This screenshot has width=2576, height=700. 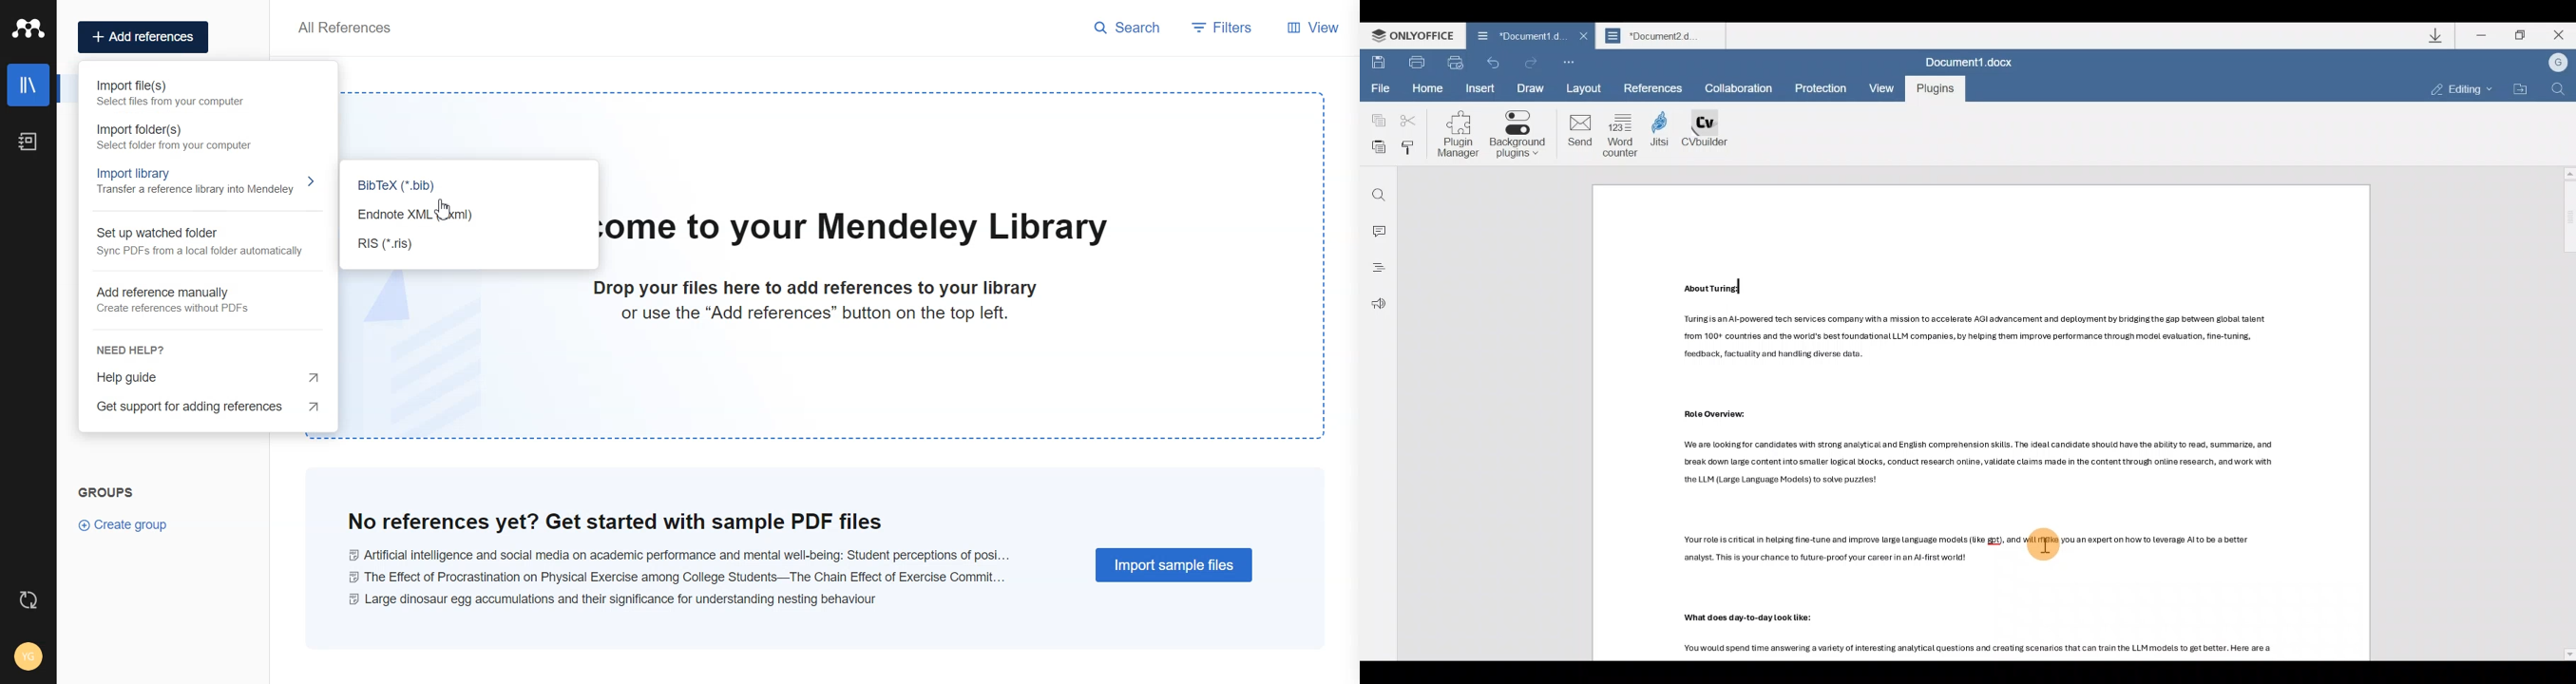 What do you see at coordinates (1478, 88) in the screenshot?
I see `Insert` at bounding box center [1478, 88].